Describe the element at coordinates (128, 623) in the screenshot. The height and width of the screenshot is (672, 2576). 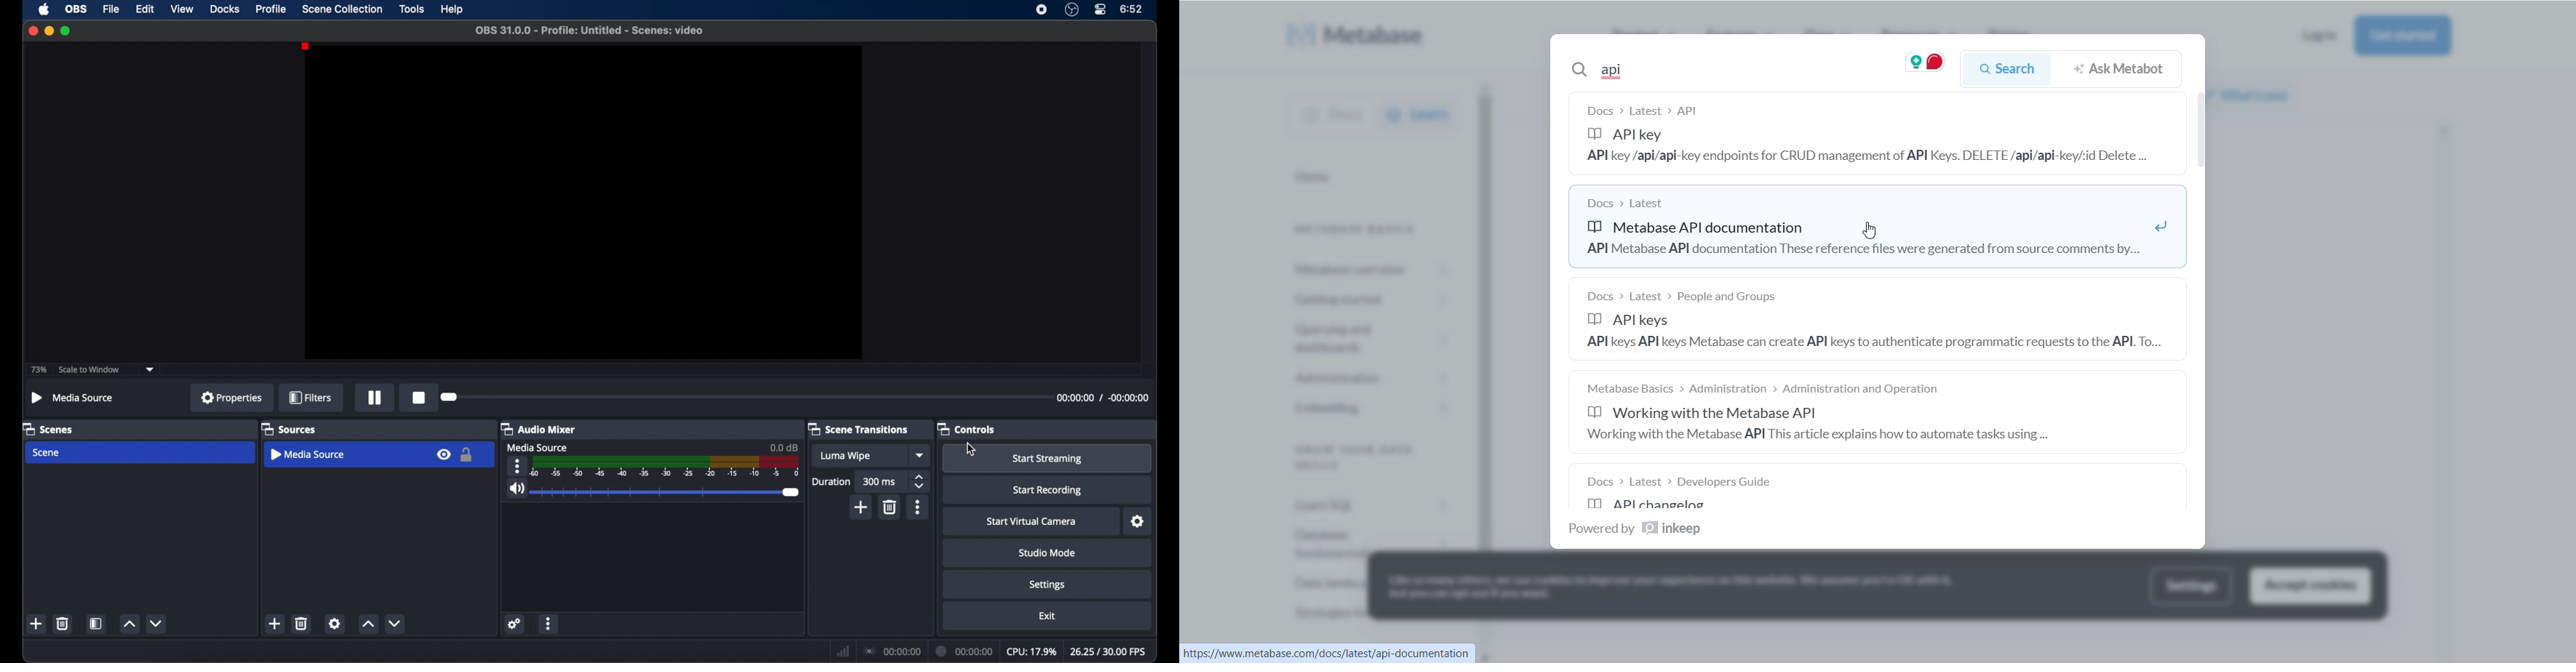
I see `increment` at that location.